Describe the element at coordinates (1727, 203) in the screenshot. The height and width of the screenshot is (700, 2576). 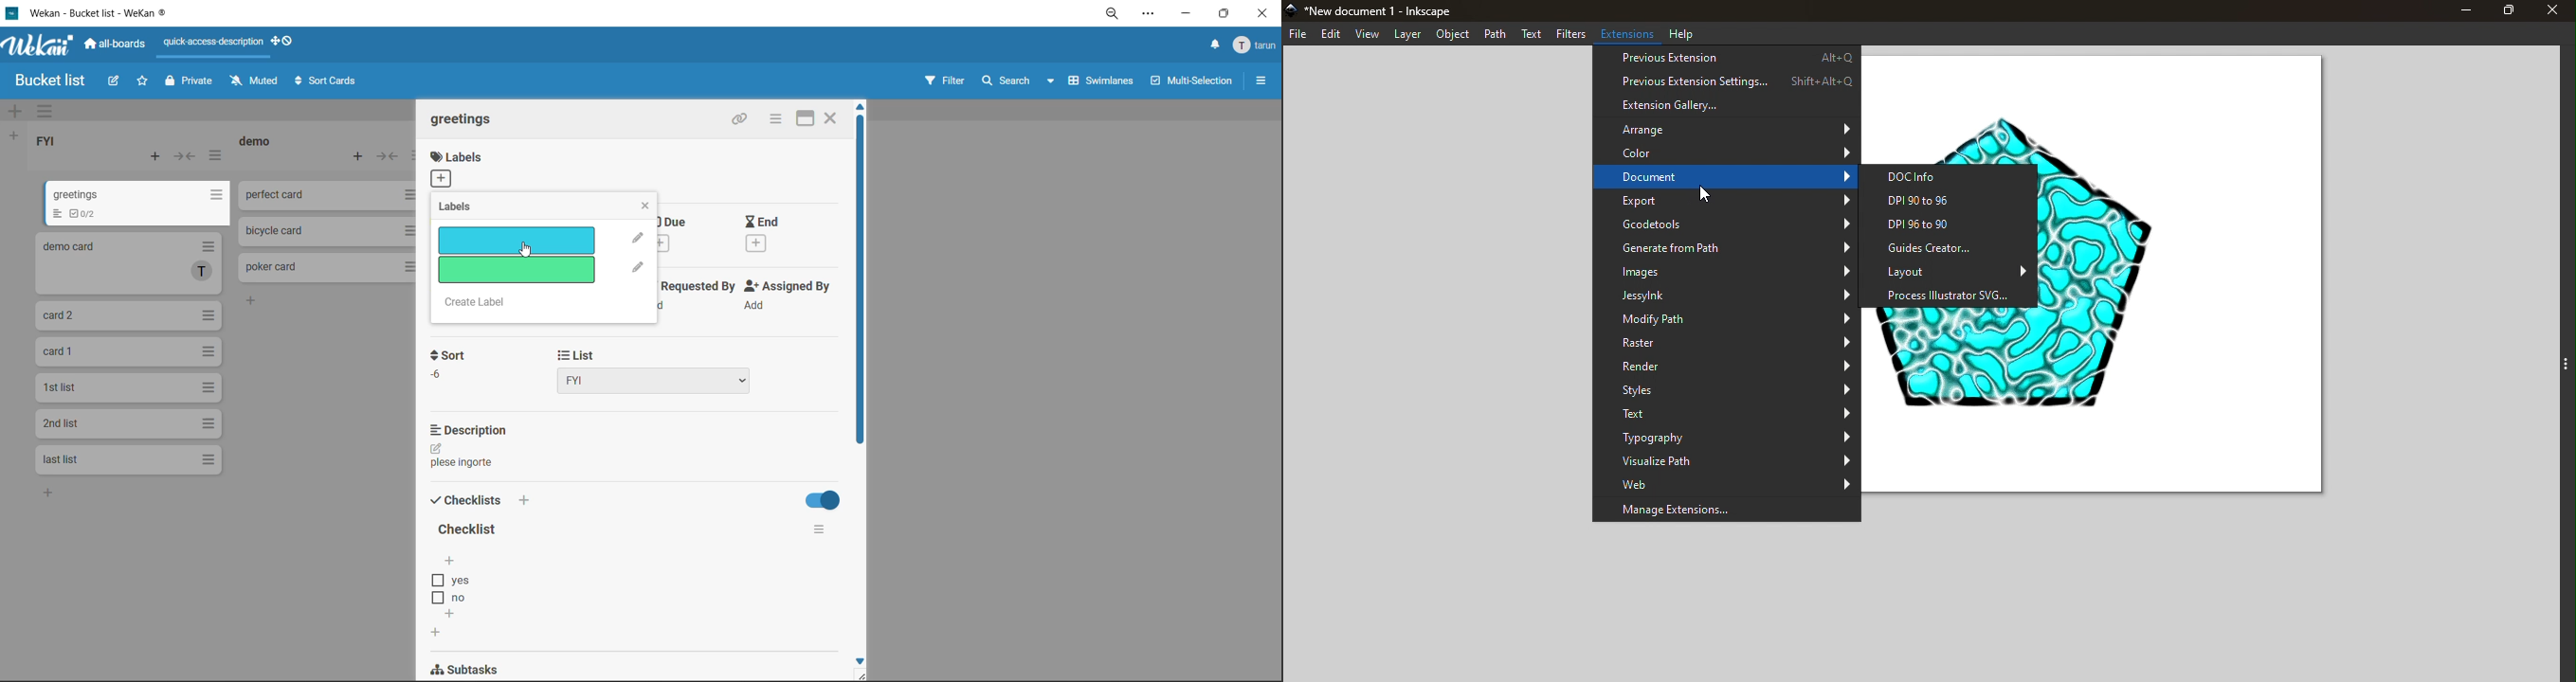
I see `Export` at that location.